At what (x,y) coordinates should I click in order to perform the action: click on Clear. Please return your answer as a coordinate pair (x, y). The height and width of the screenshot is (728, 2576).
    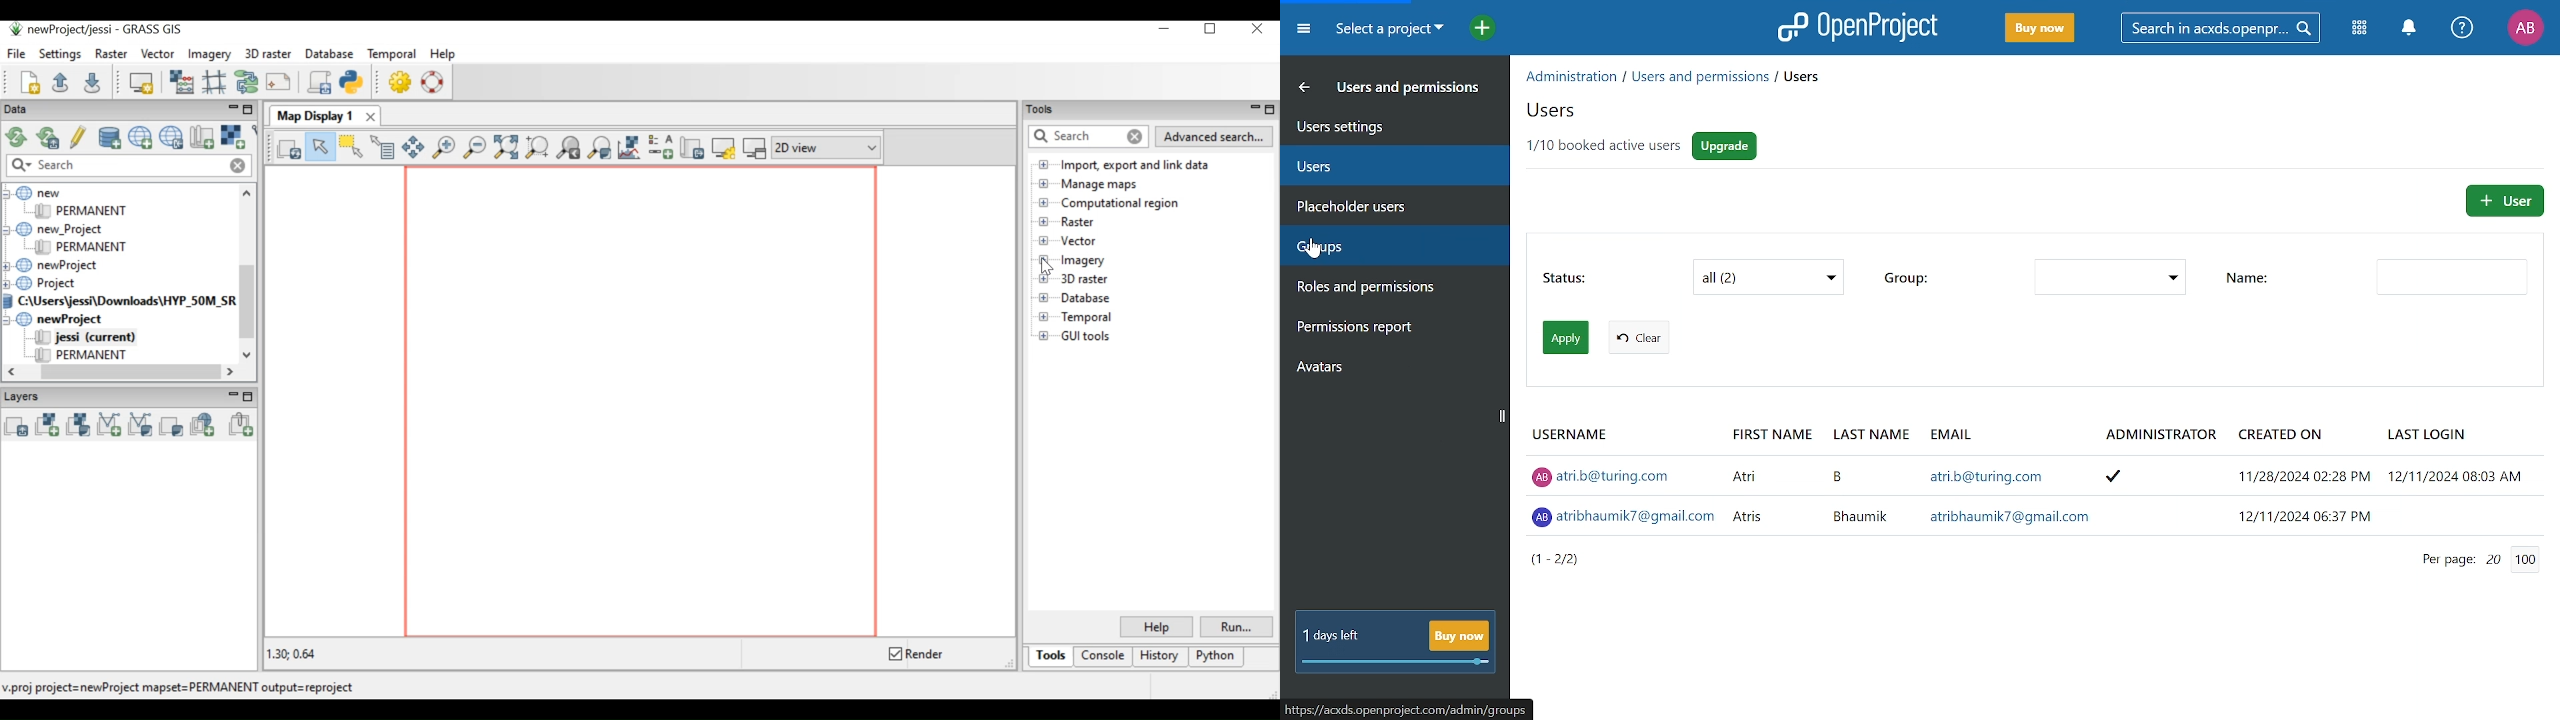
    Looking at the image, I should click on (1634, 338).